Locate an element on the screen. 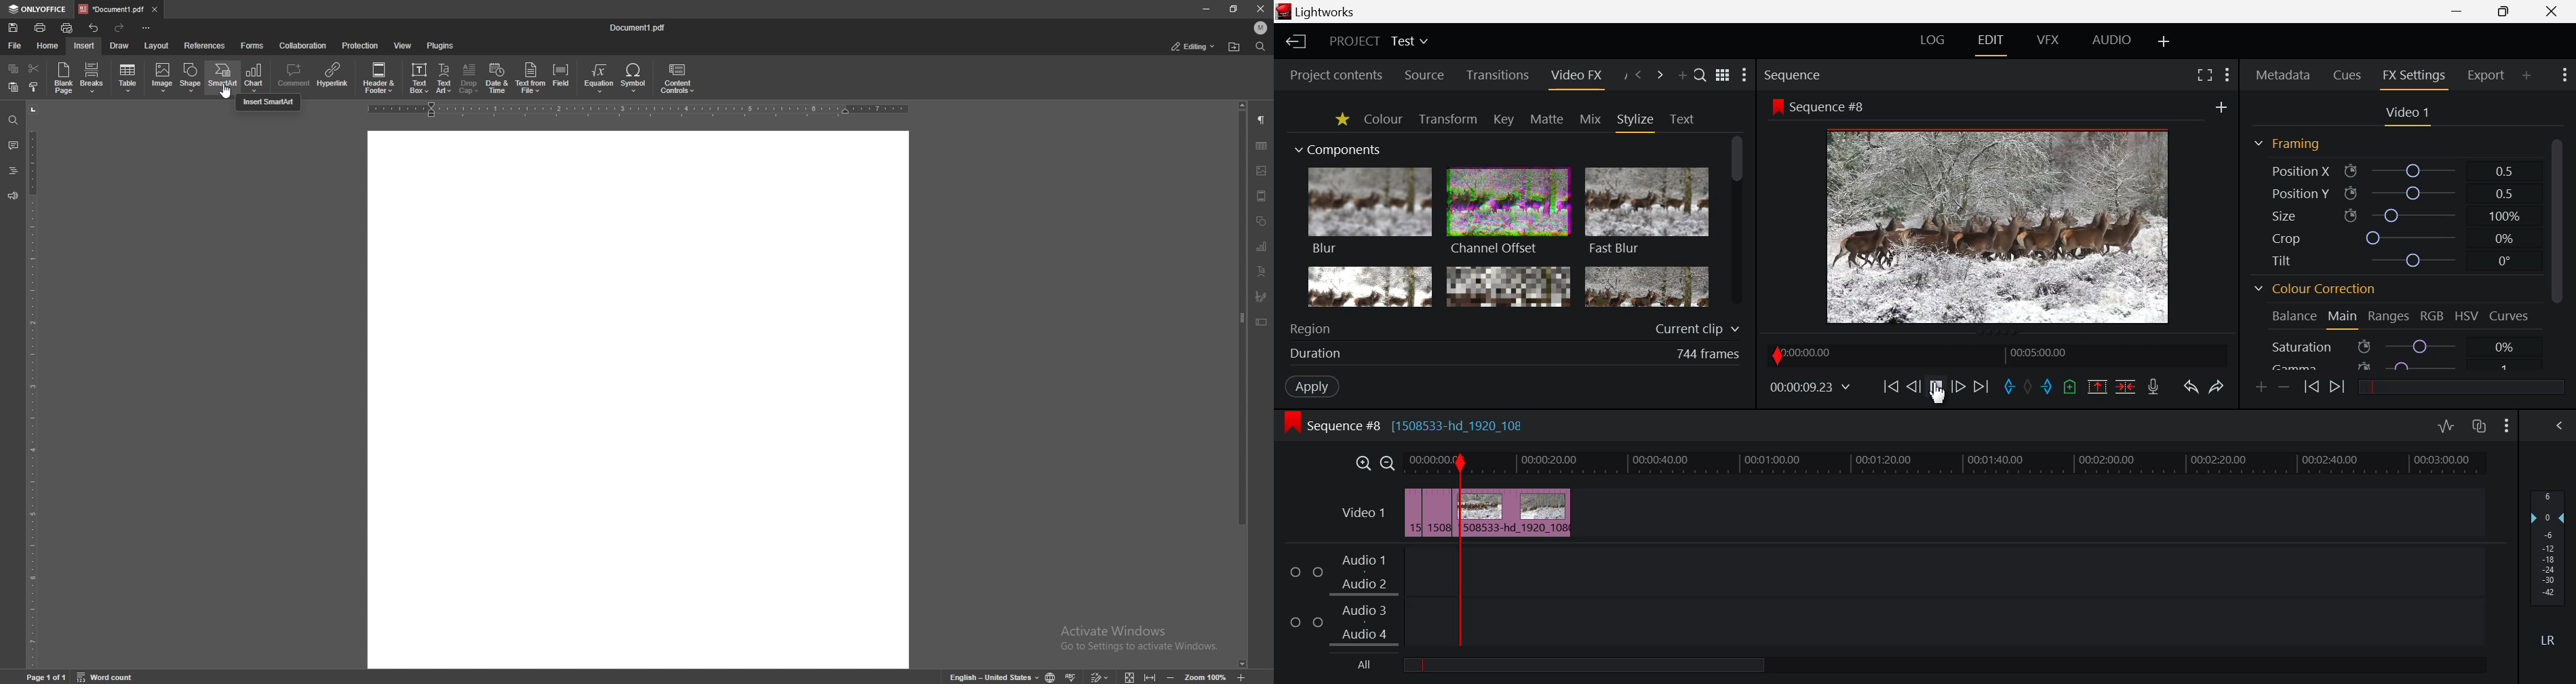  Export is located at coordinates (2487, 75).